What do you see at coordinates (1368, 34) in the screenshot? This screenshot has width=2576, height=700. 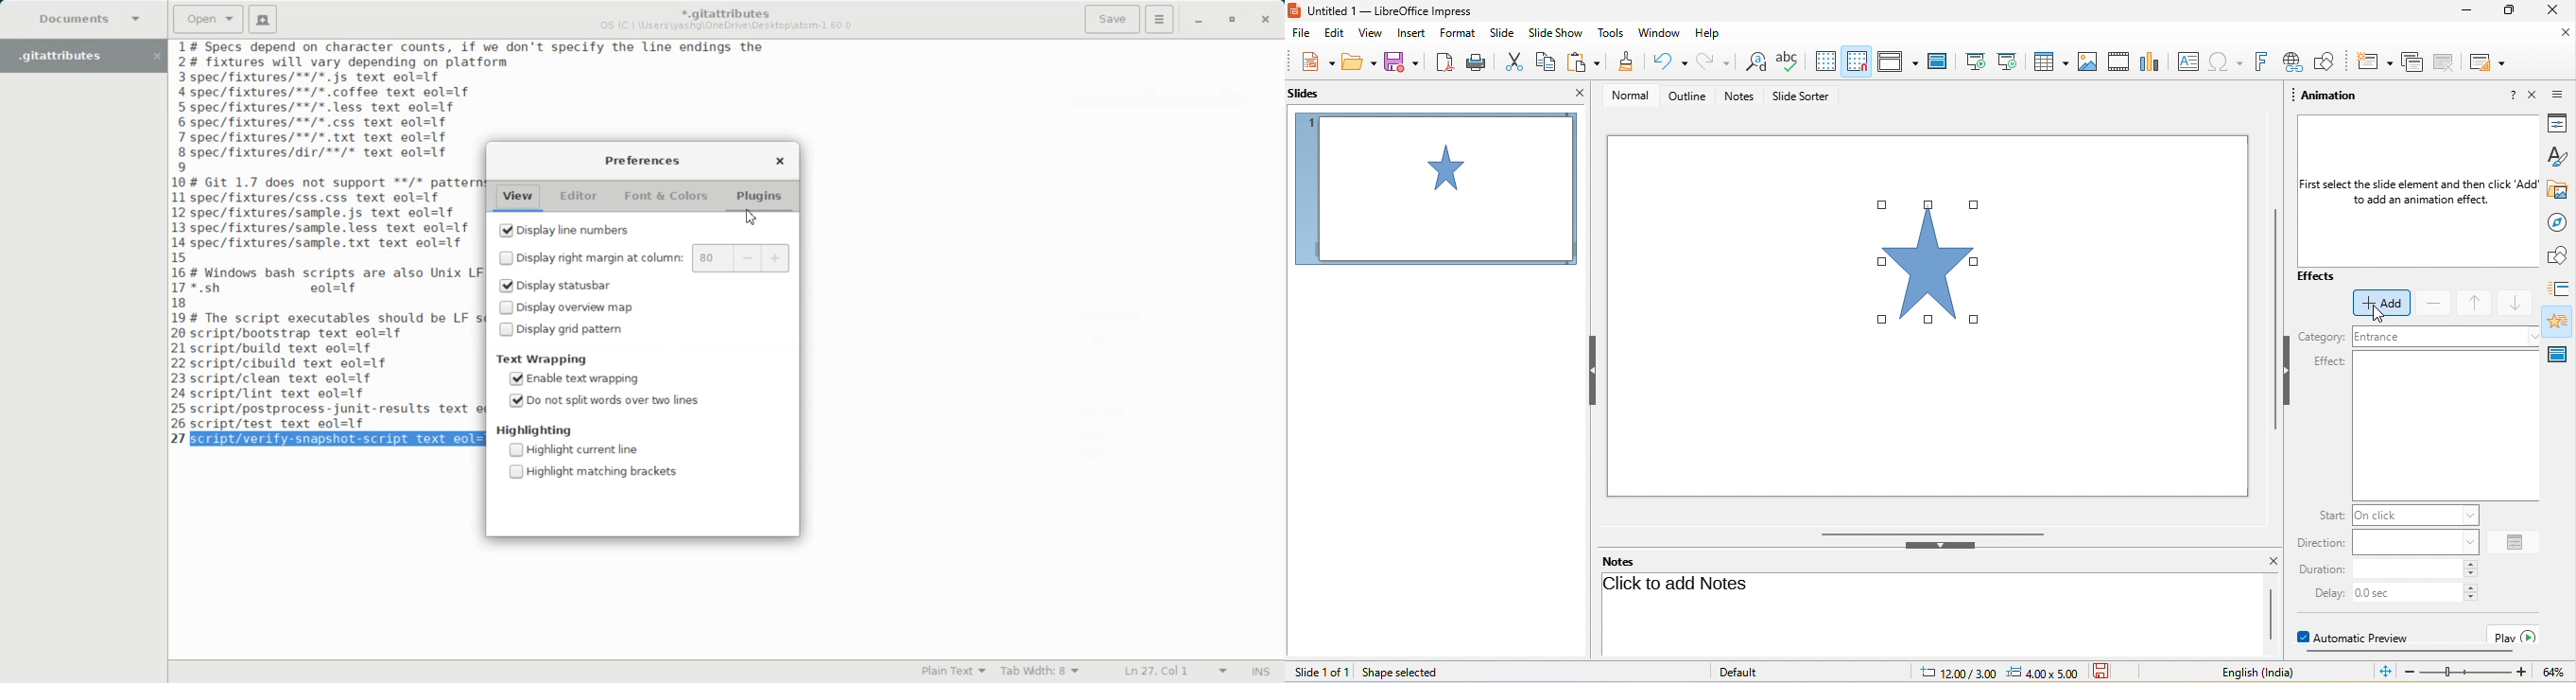 I see `view` at bounding box center [1368, 34].